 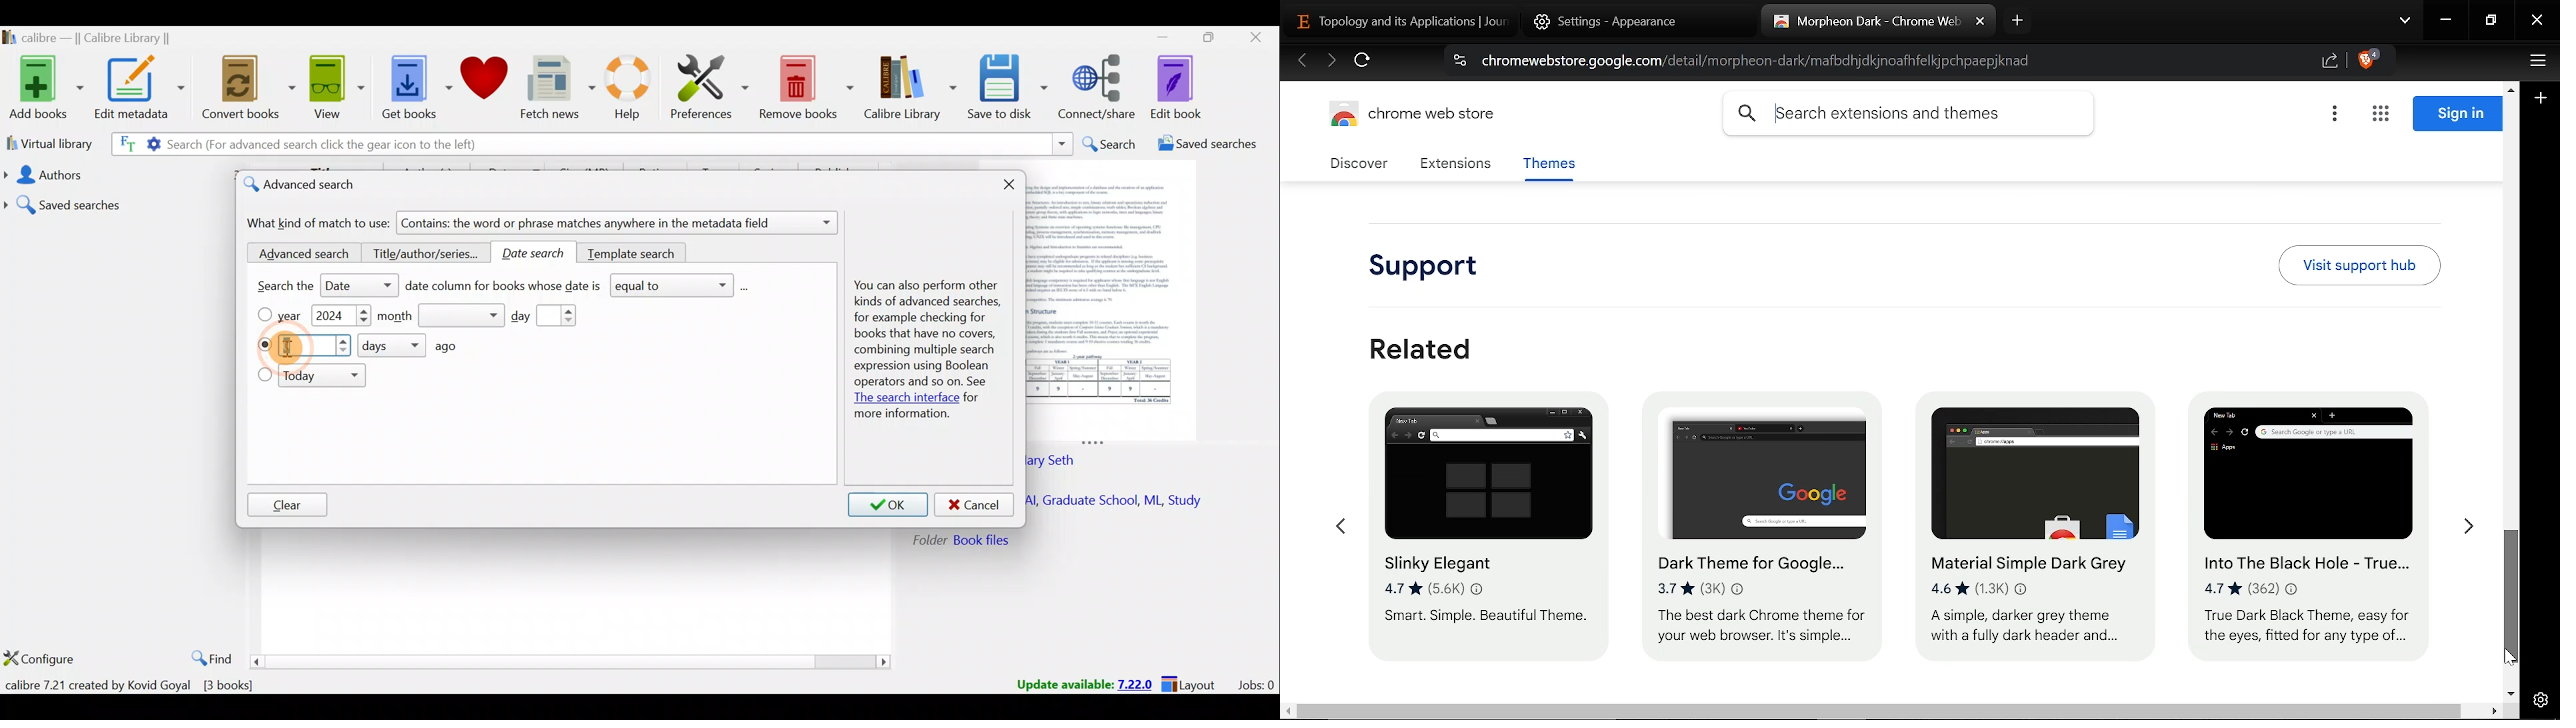 I want to click on Search, so click(x=1107, y=144).